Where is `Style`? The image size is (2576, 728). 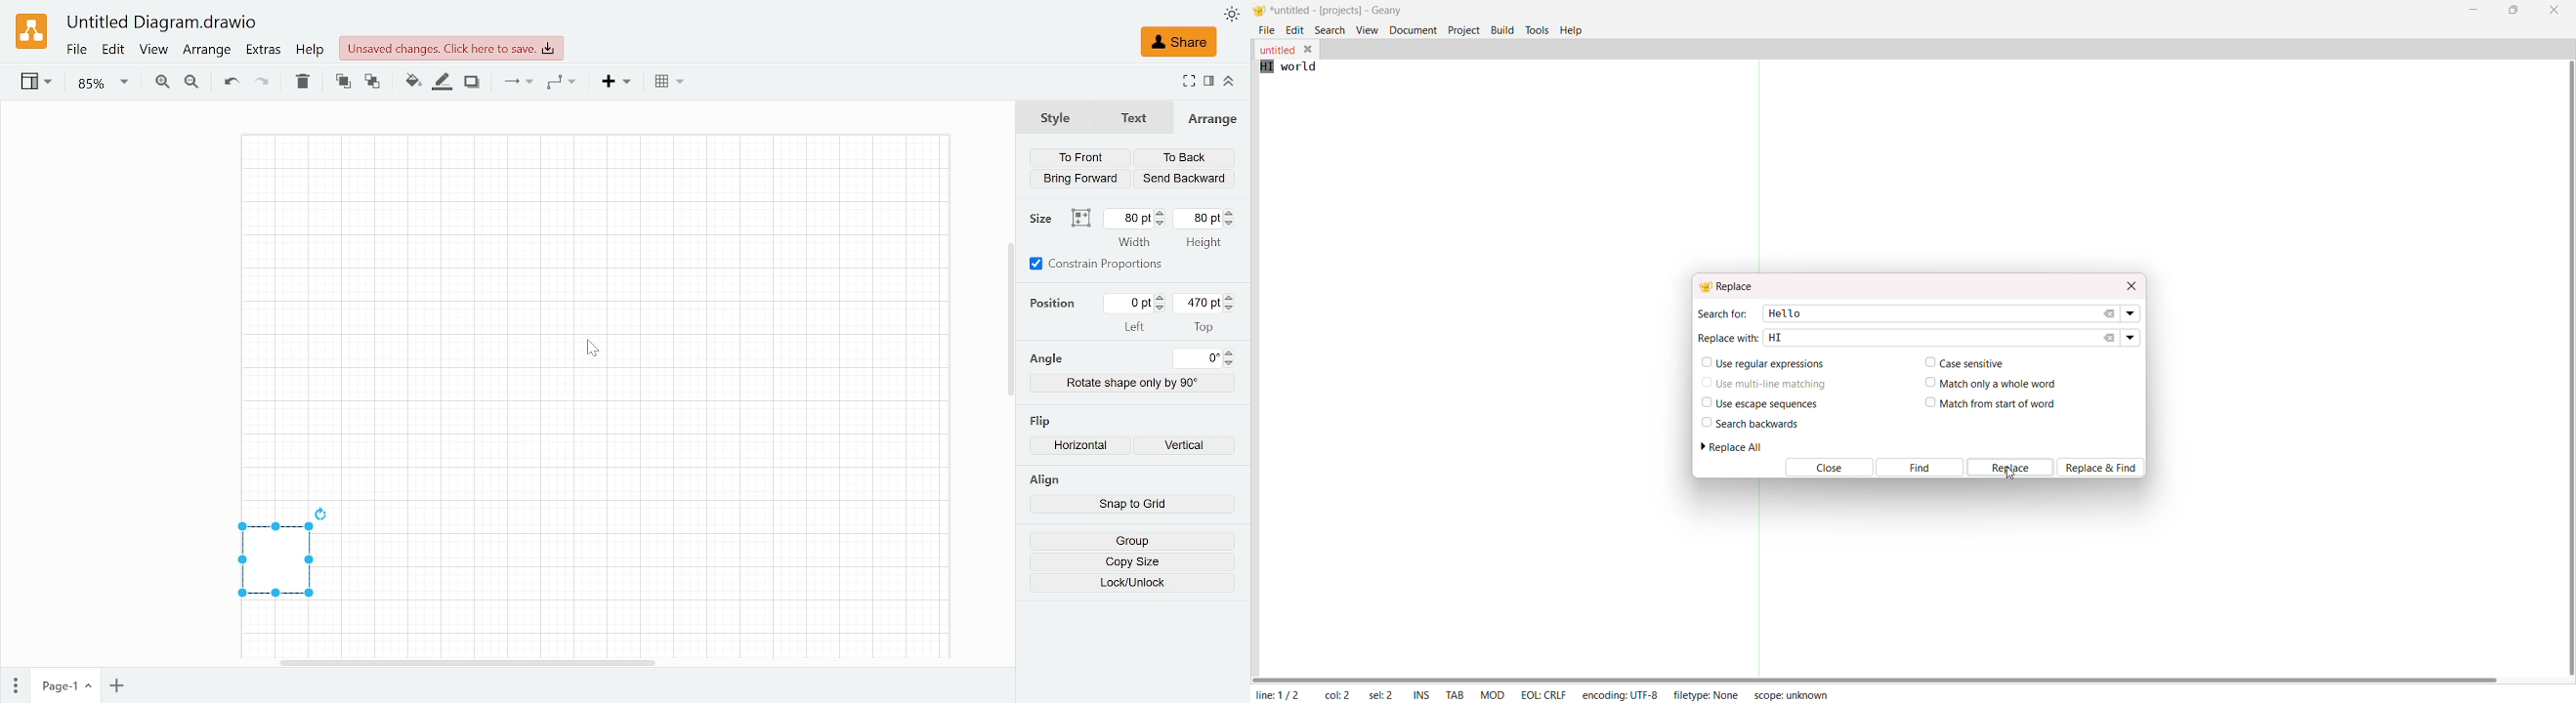 Style is located at coordinates (1055, 116).